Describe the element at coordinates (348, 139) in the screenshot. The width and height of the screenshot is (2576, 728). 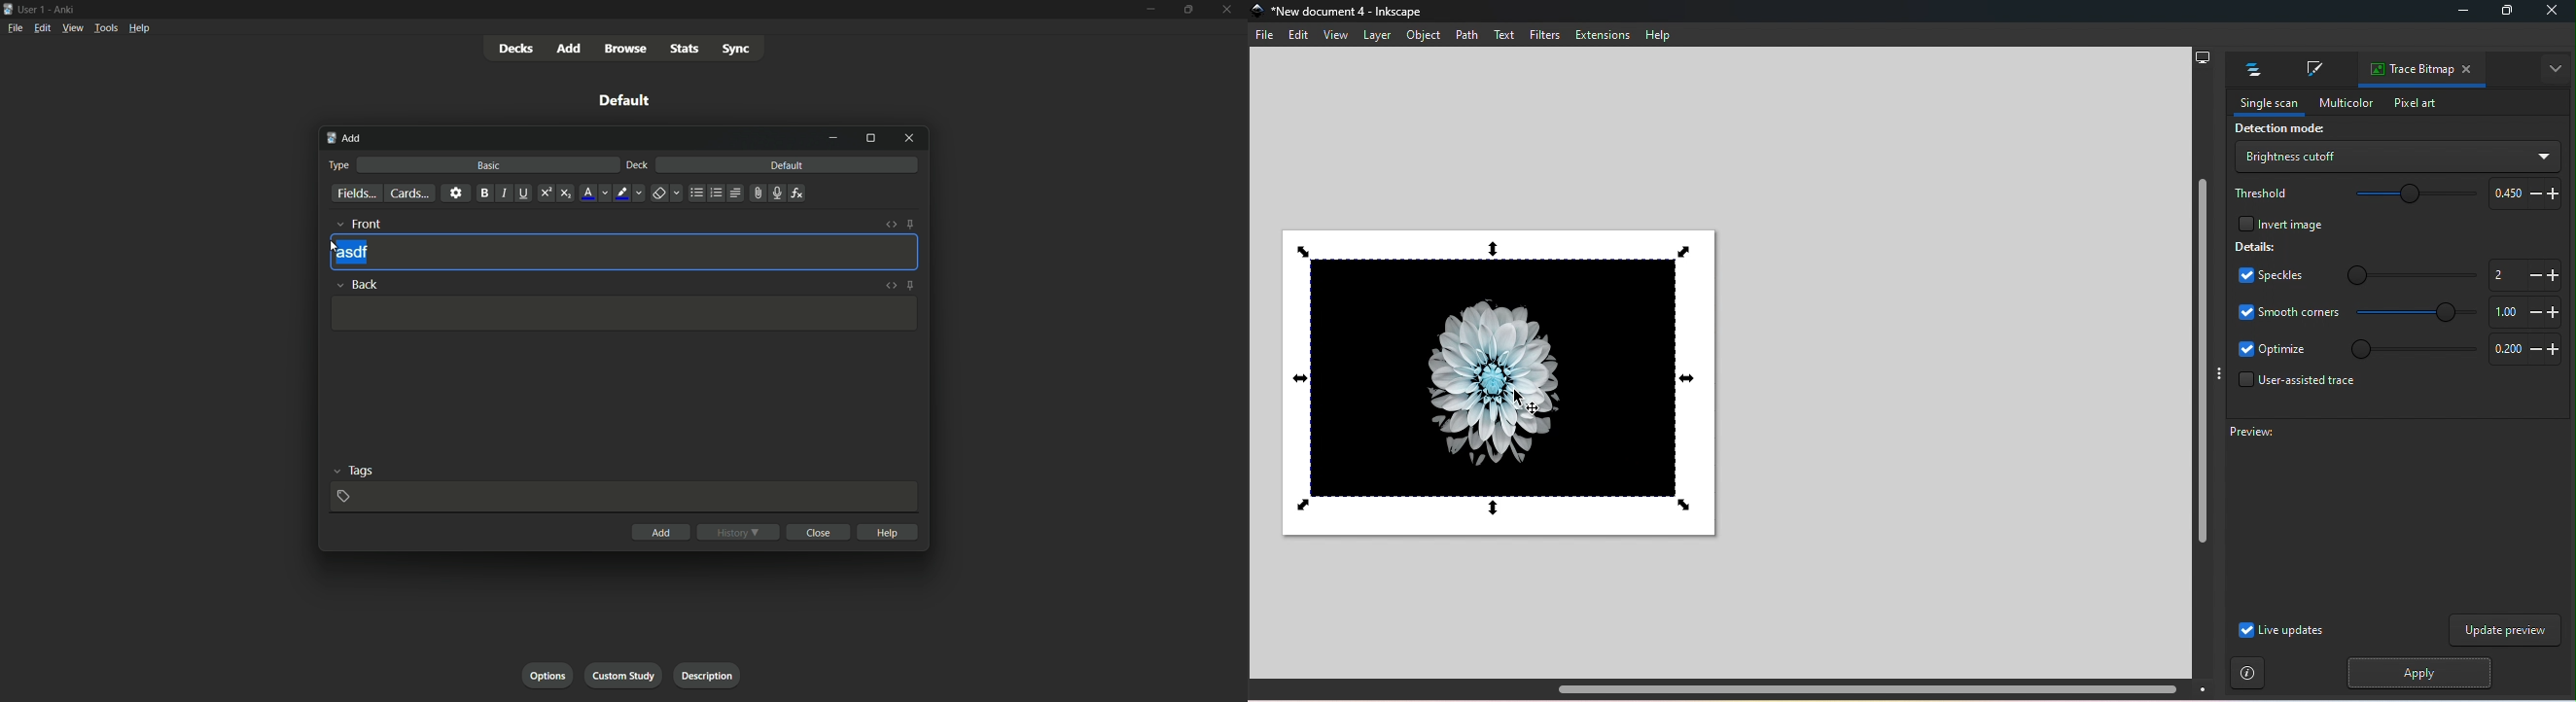
I see `add` at that location.